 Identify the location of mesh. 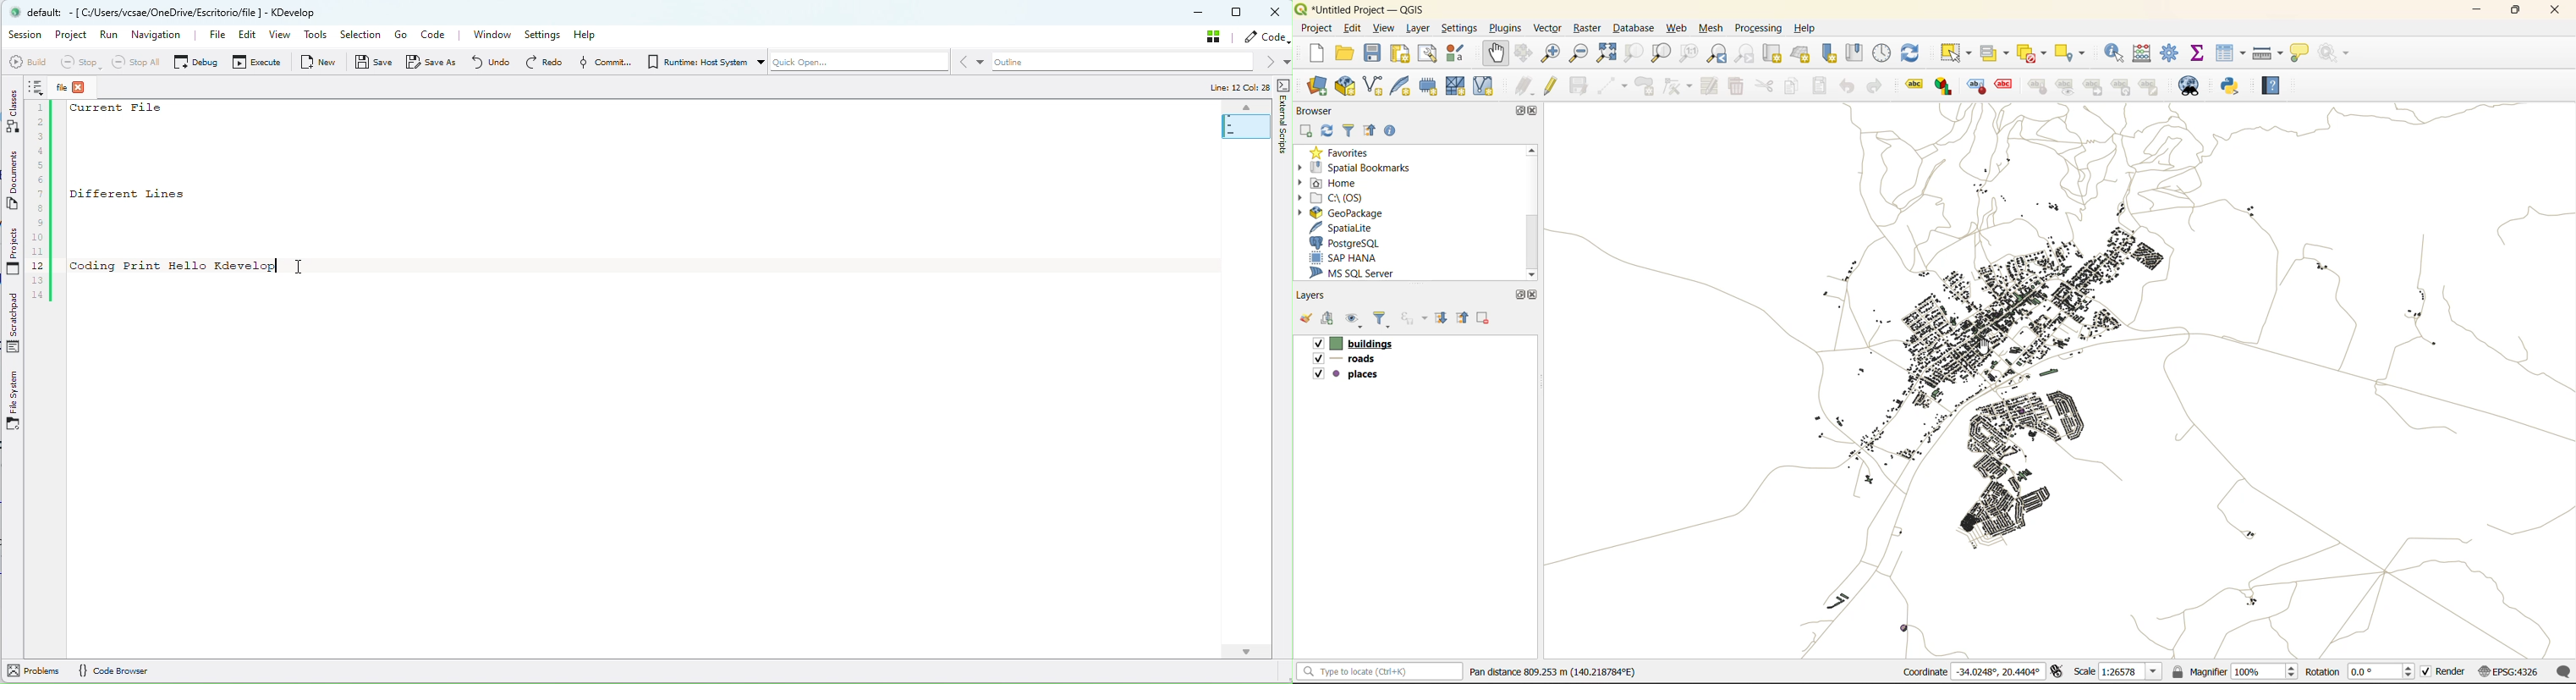
(1714, 28).